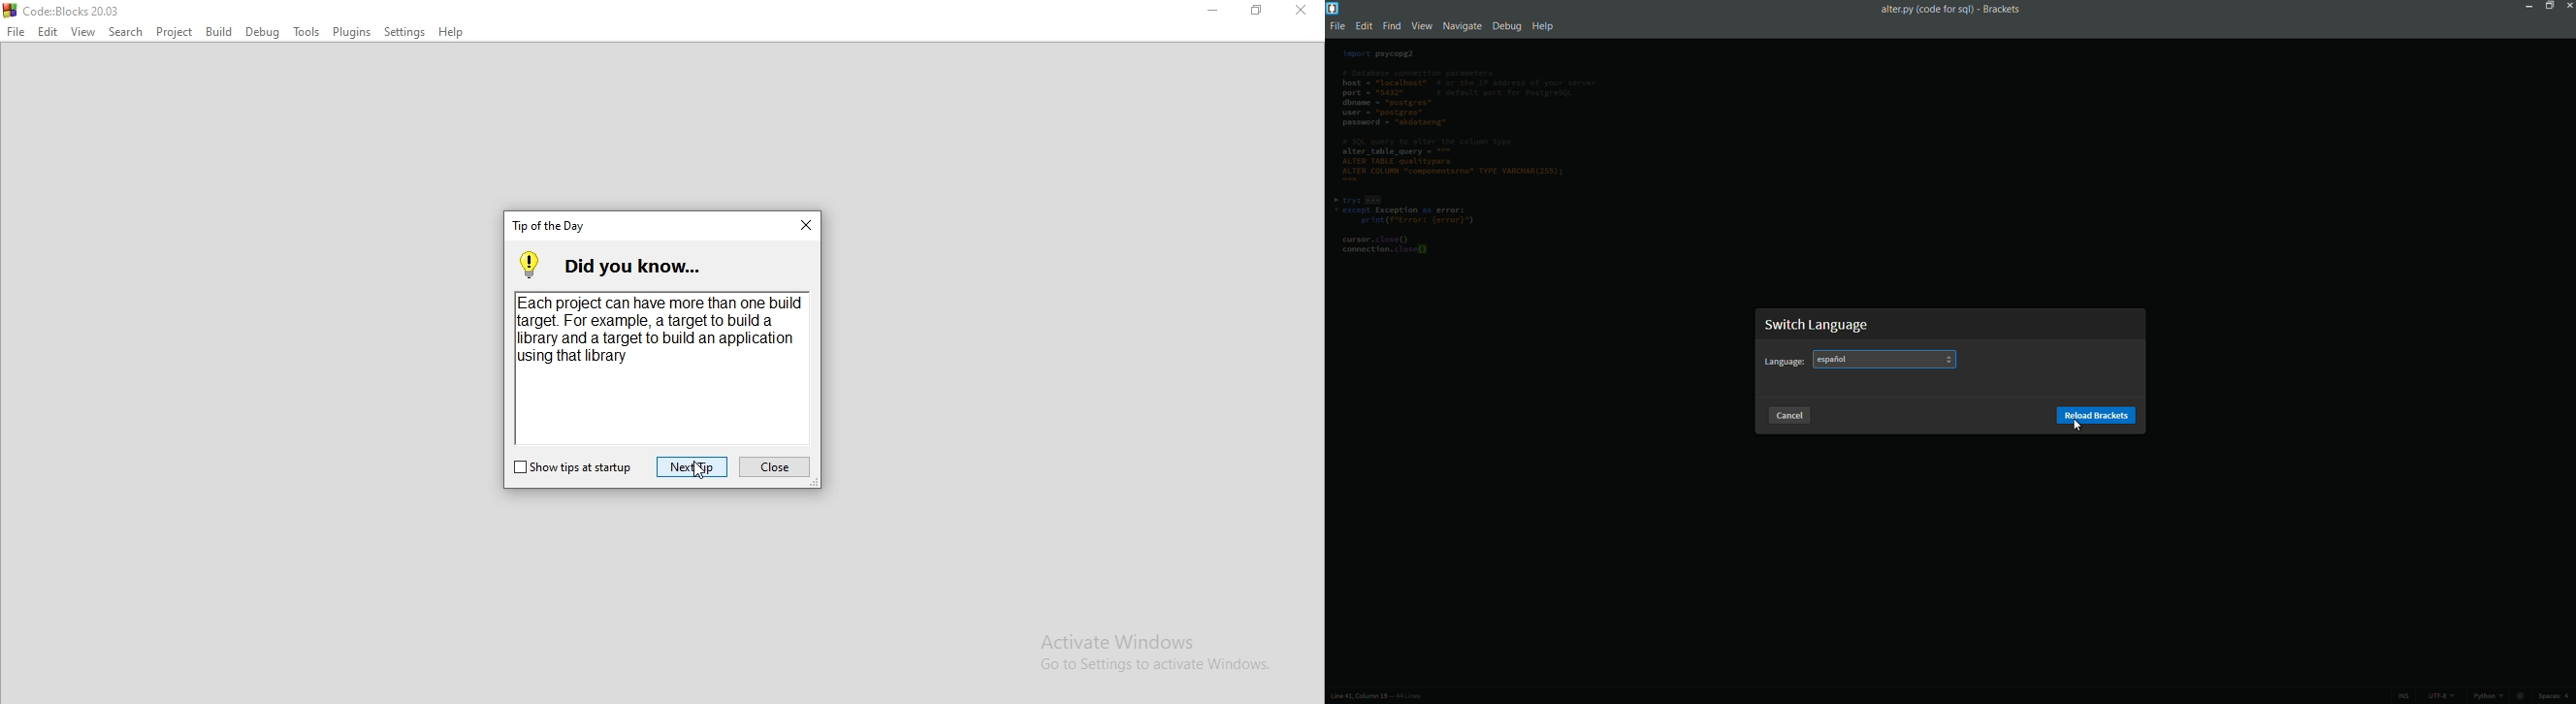  What do you see at coordinates (455, 34) in the screenshot?
I see `Help` at bounding box center [455, 34].